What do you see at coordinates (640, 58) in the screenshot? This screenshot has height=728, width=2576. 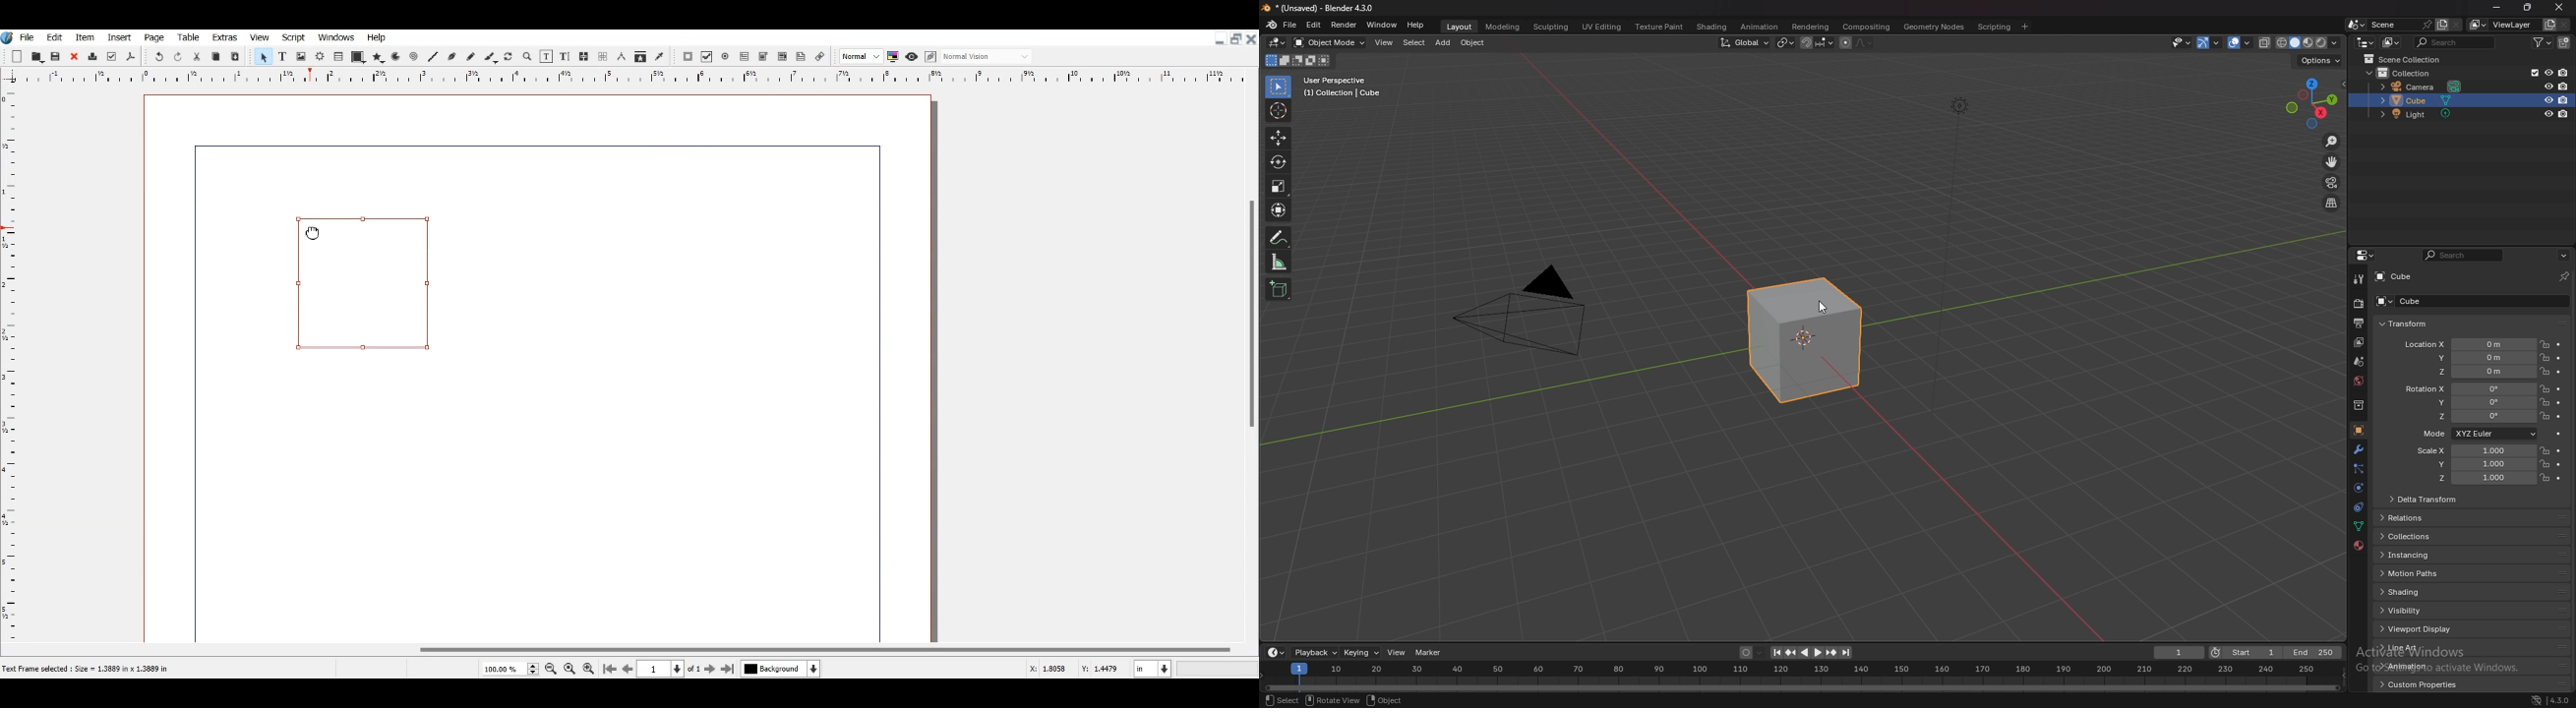 I see `Copy item properties` at bounding box center [640, 58].